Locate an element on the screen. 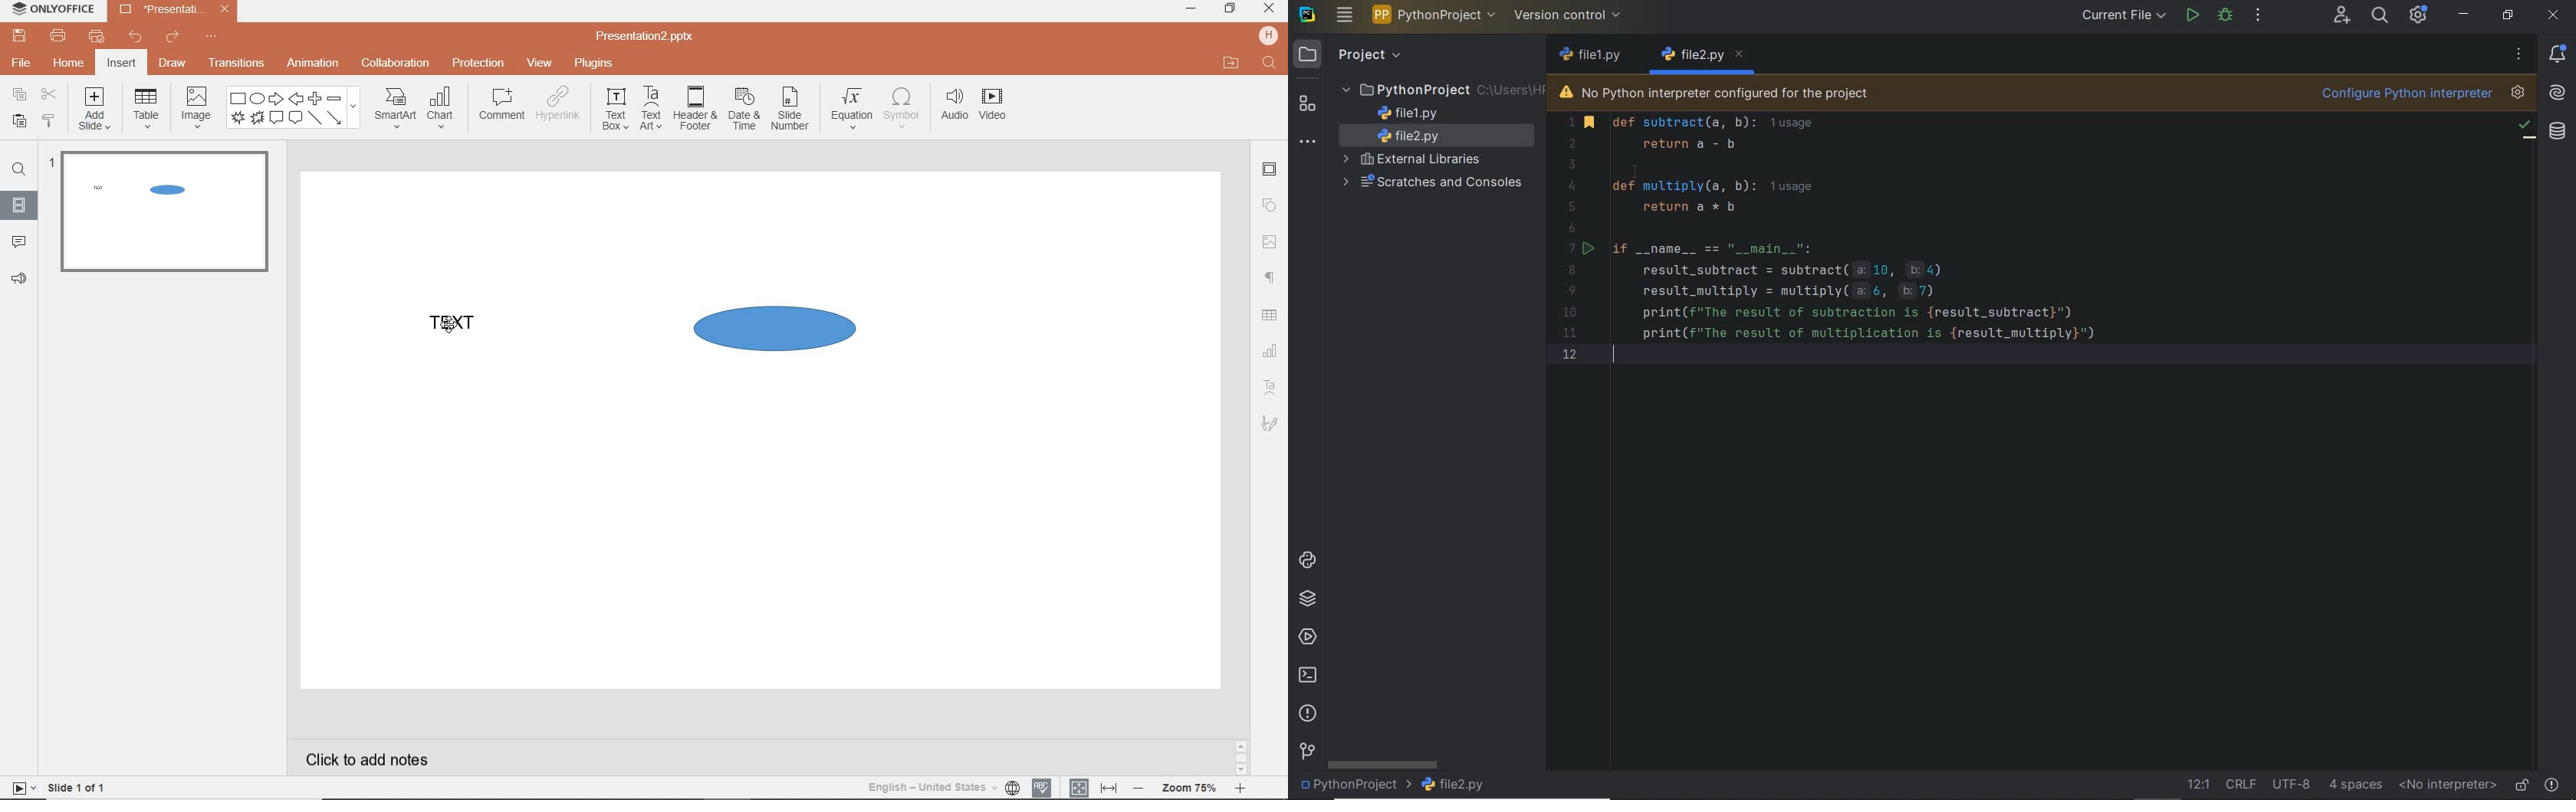  IMAGE SETTINGS is located at coordinates (1270, 241).